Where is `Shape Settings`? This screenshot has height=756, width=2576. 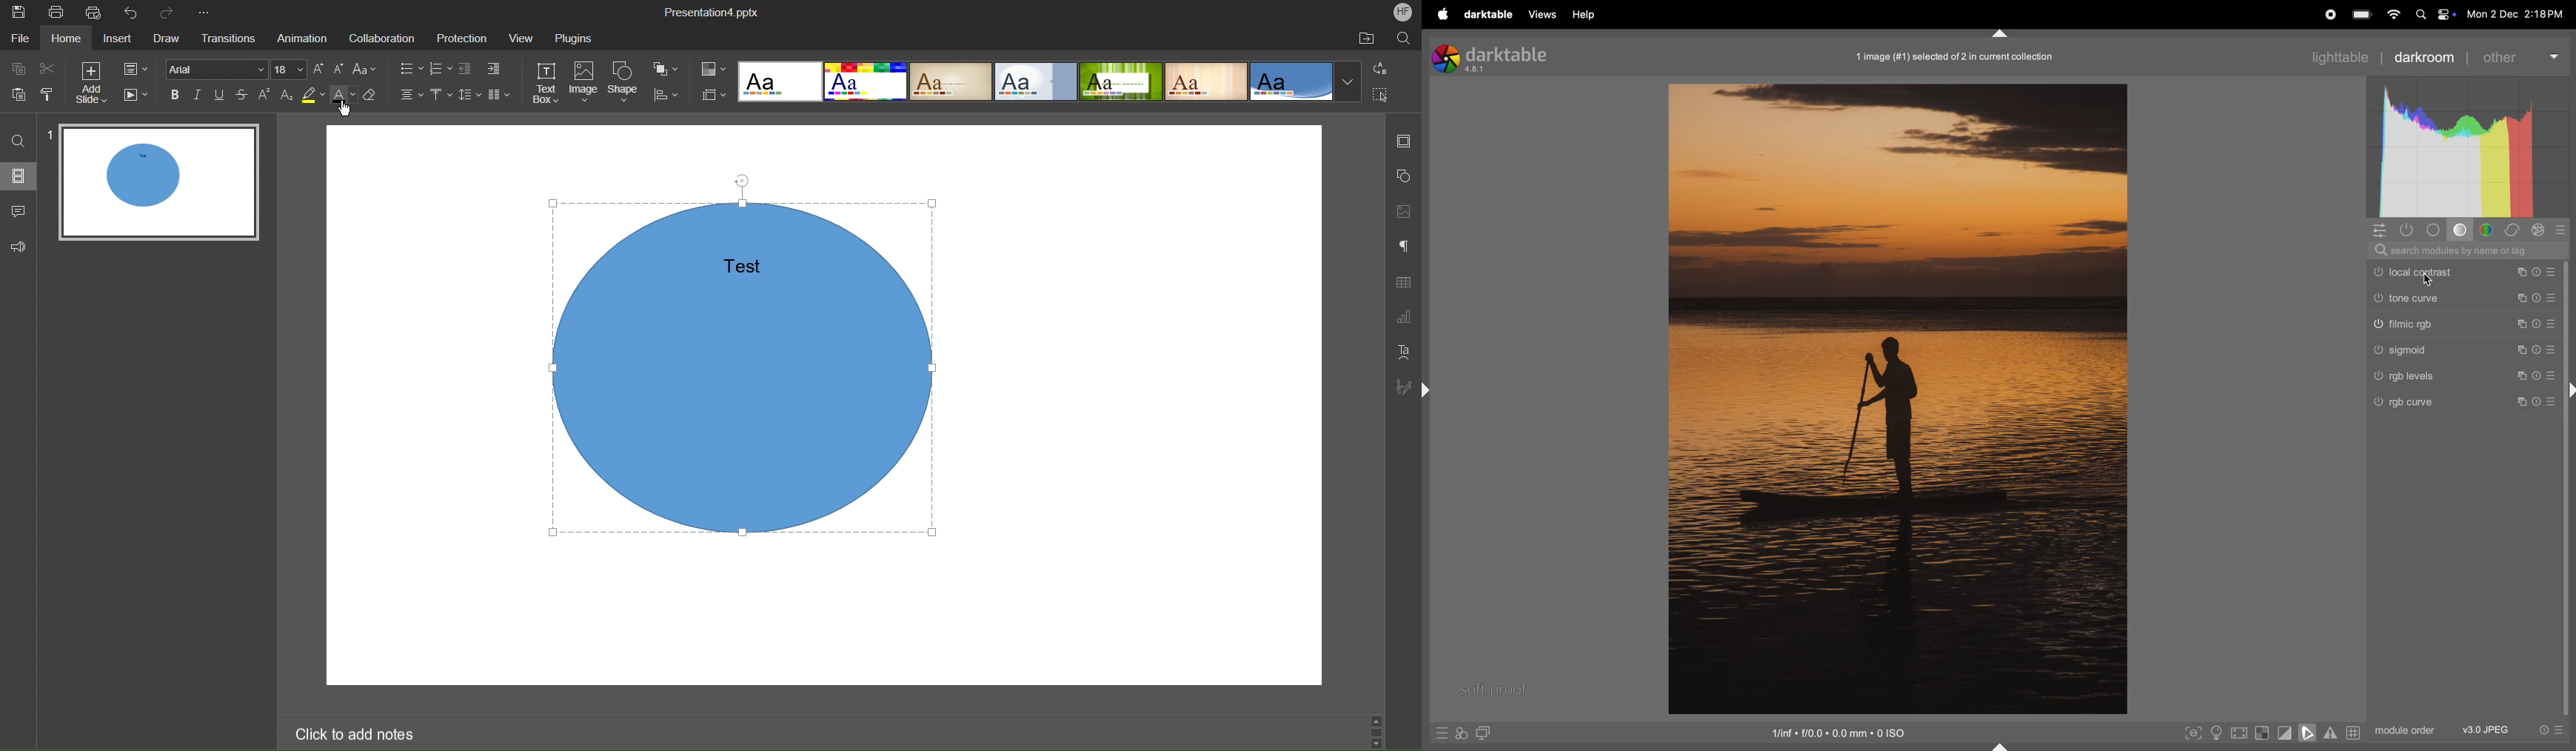
Shape Settings is located at coordinates (1404, 176).